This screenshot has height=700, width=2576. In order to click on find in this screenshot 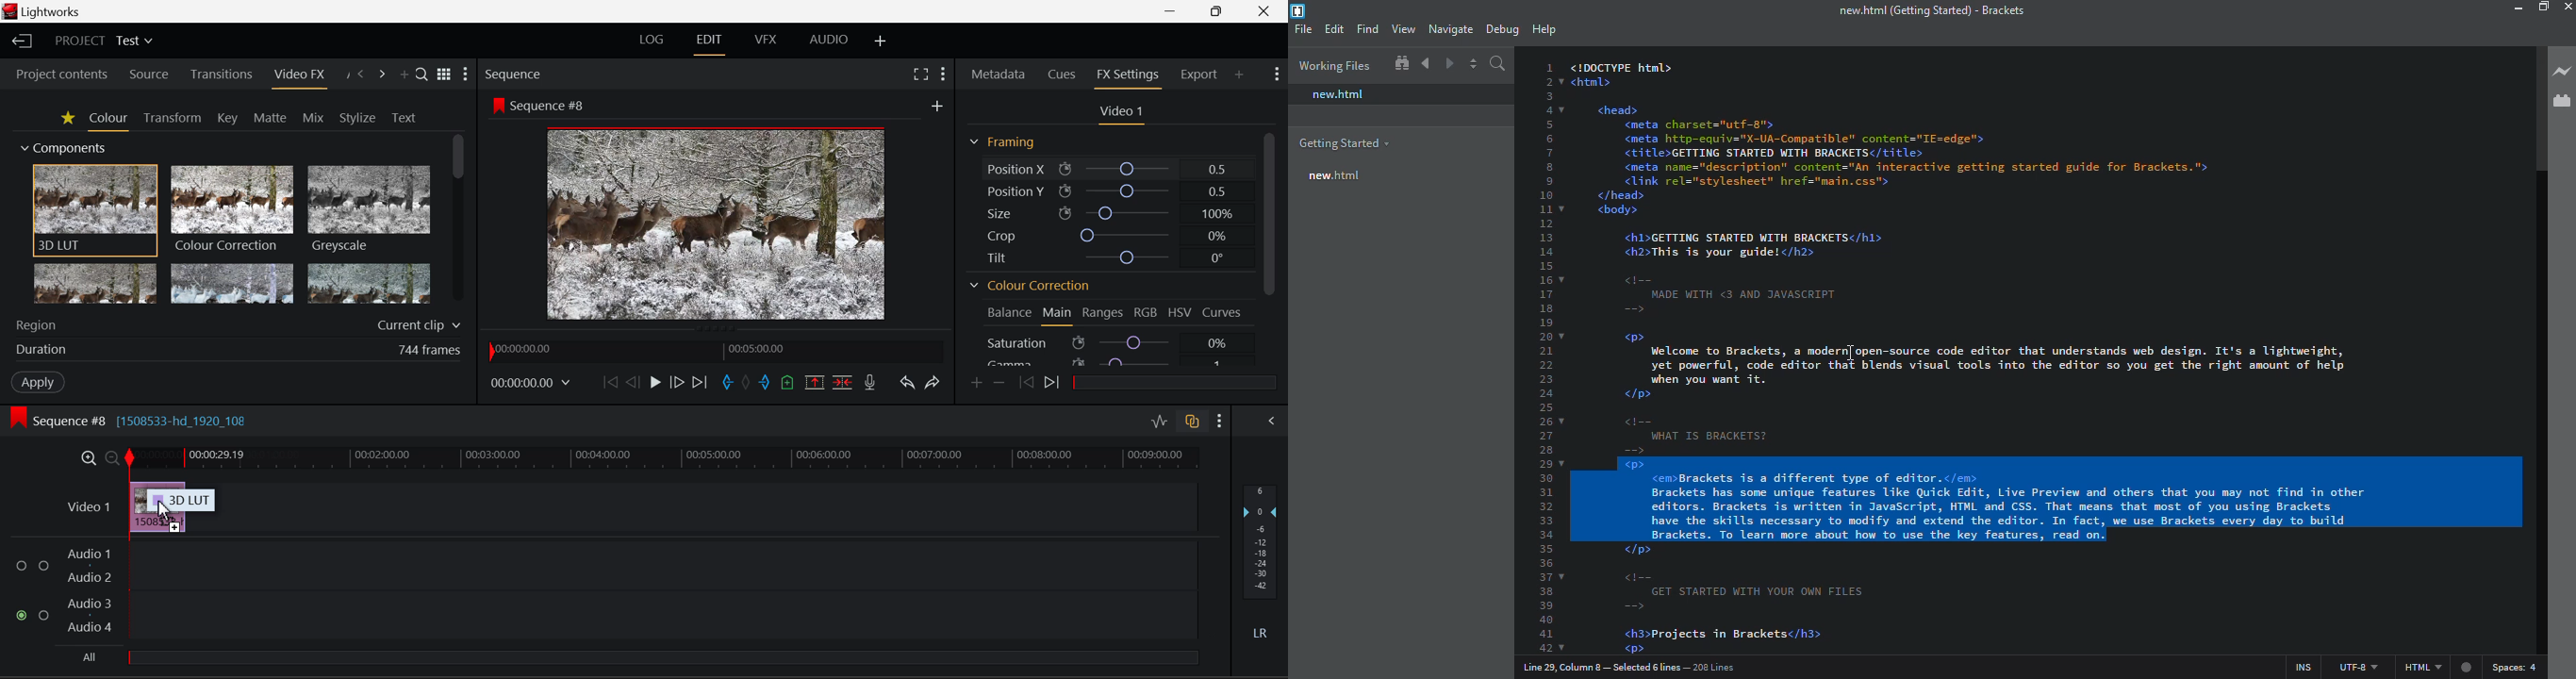, I will do `click(1367, 26)`.